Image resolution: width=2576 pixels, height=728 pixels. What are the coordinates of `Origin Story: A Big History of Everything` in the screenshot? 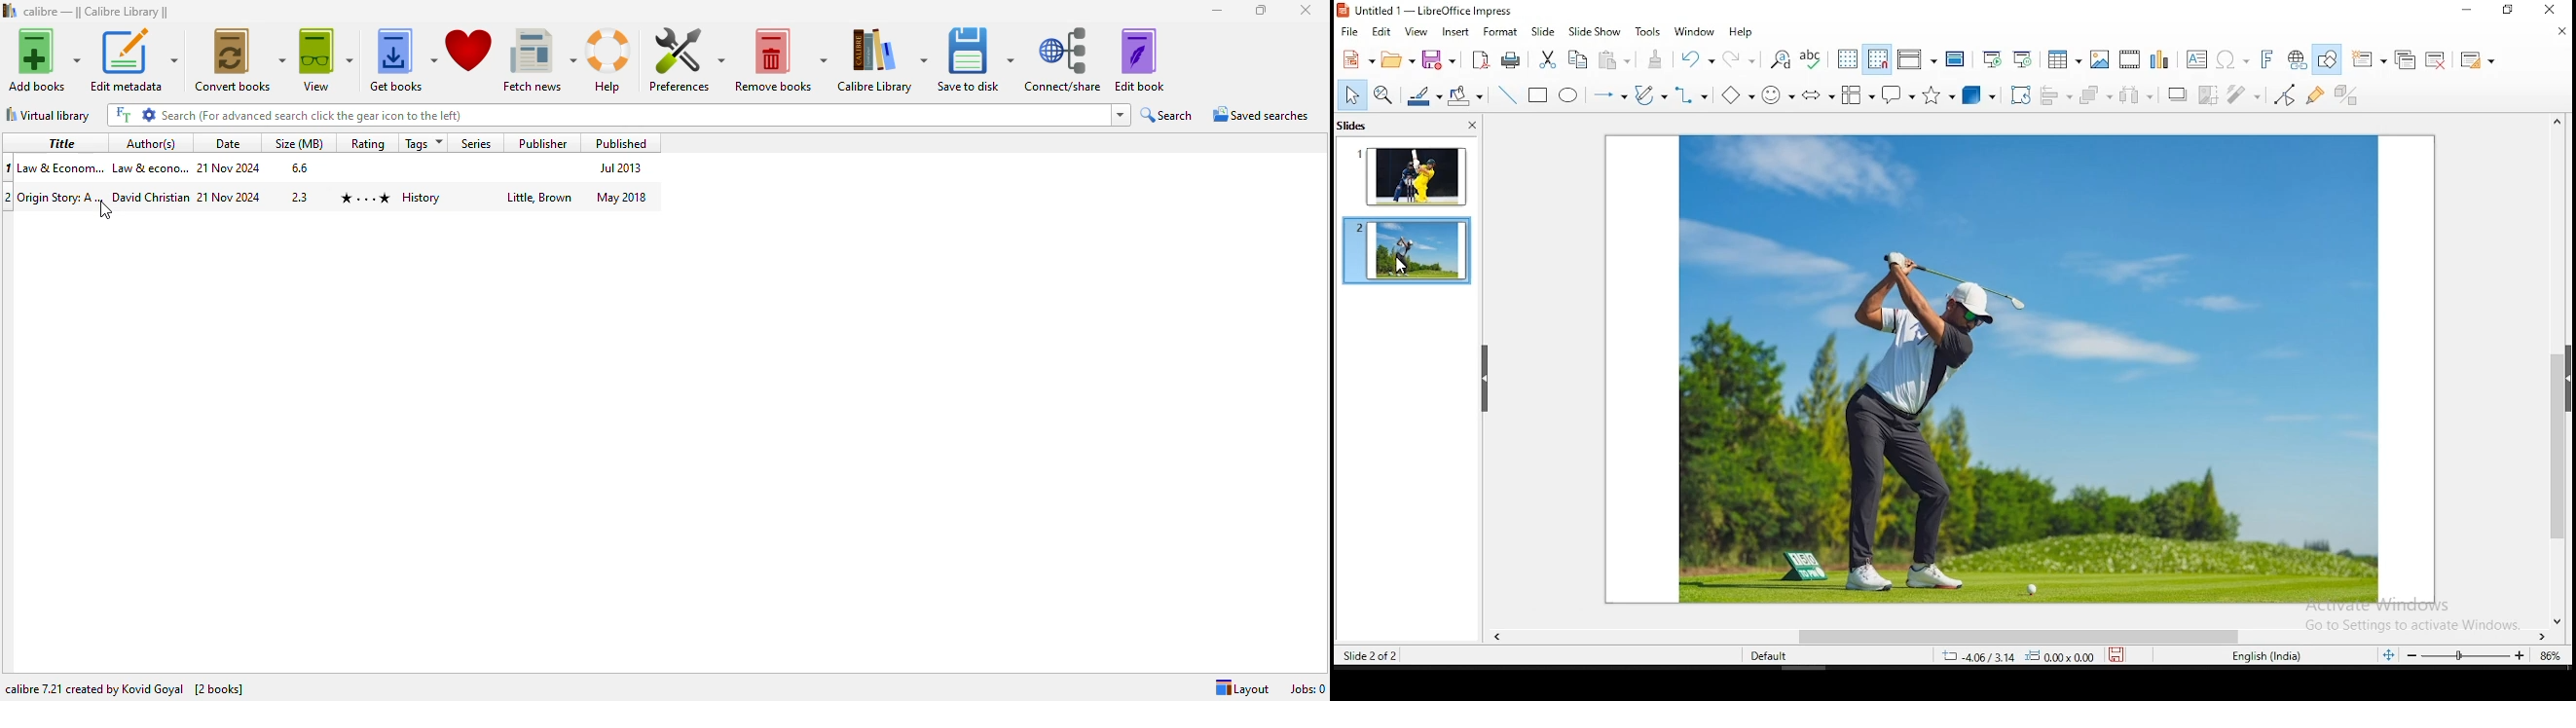 It's located at (60, 200).